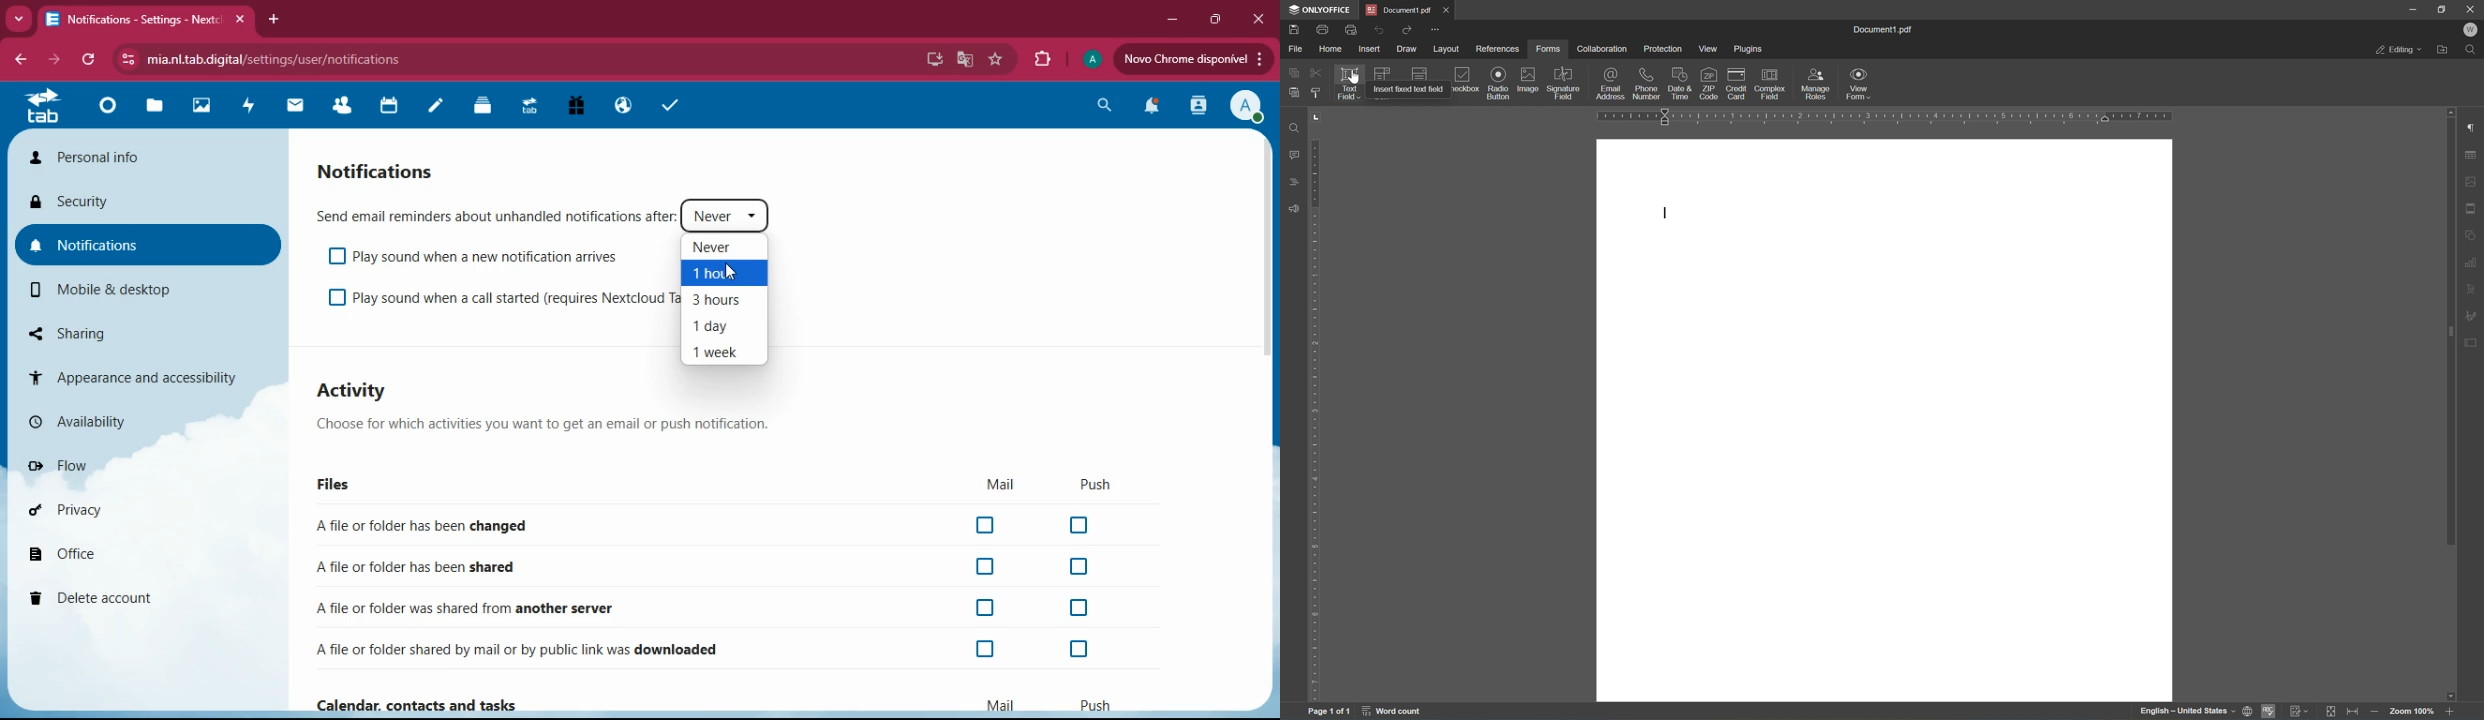 This screenshot has width=2492, height=728. What do you see at coordinates (298, 106) in the screenshot?
I see `mail` at bounding box center [298, 106].